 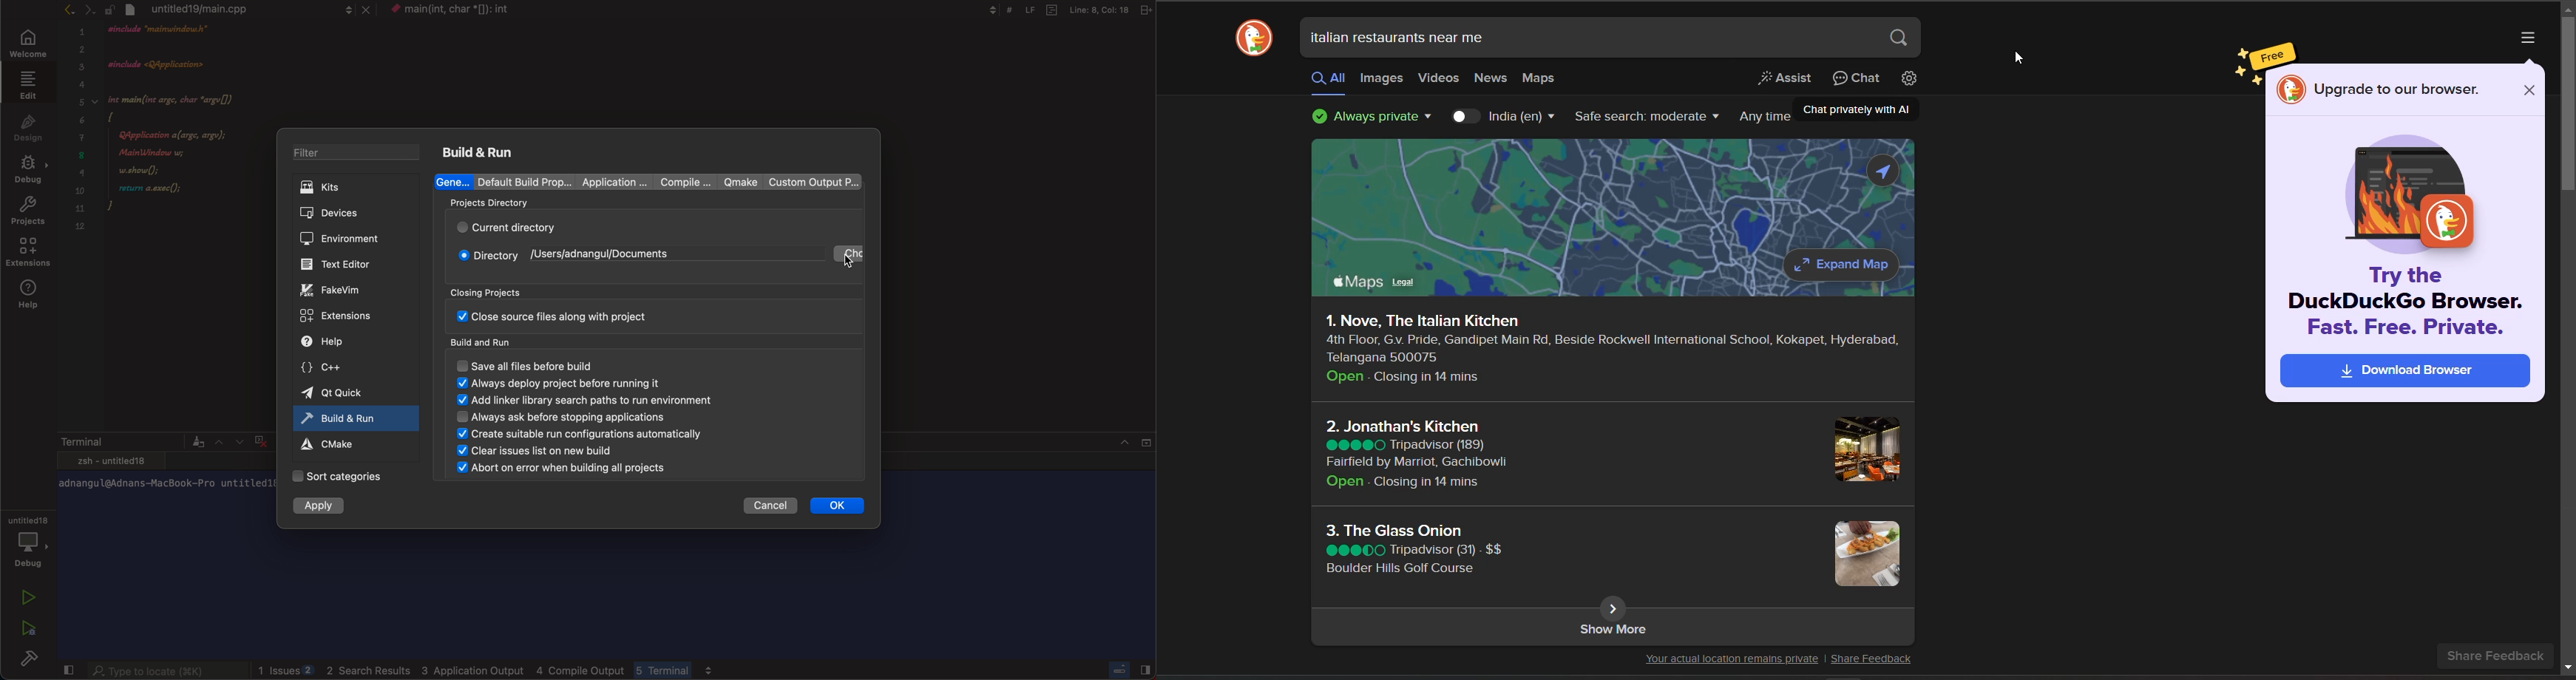 I want to click on welcome, so click(x=29, y=44).